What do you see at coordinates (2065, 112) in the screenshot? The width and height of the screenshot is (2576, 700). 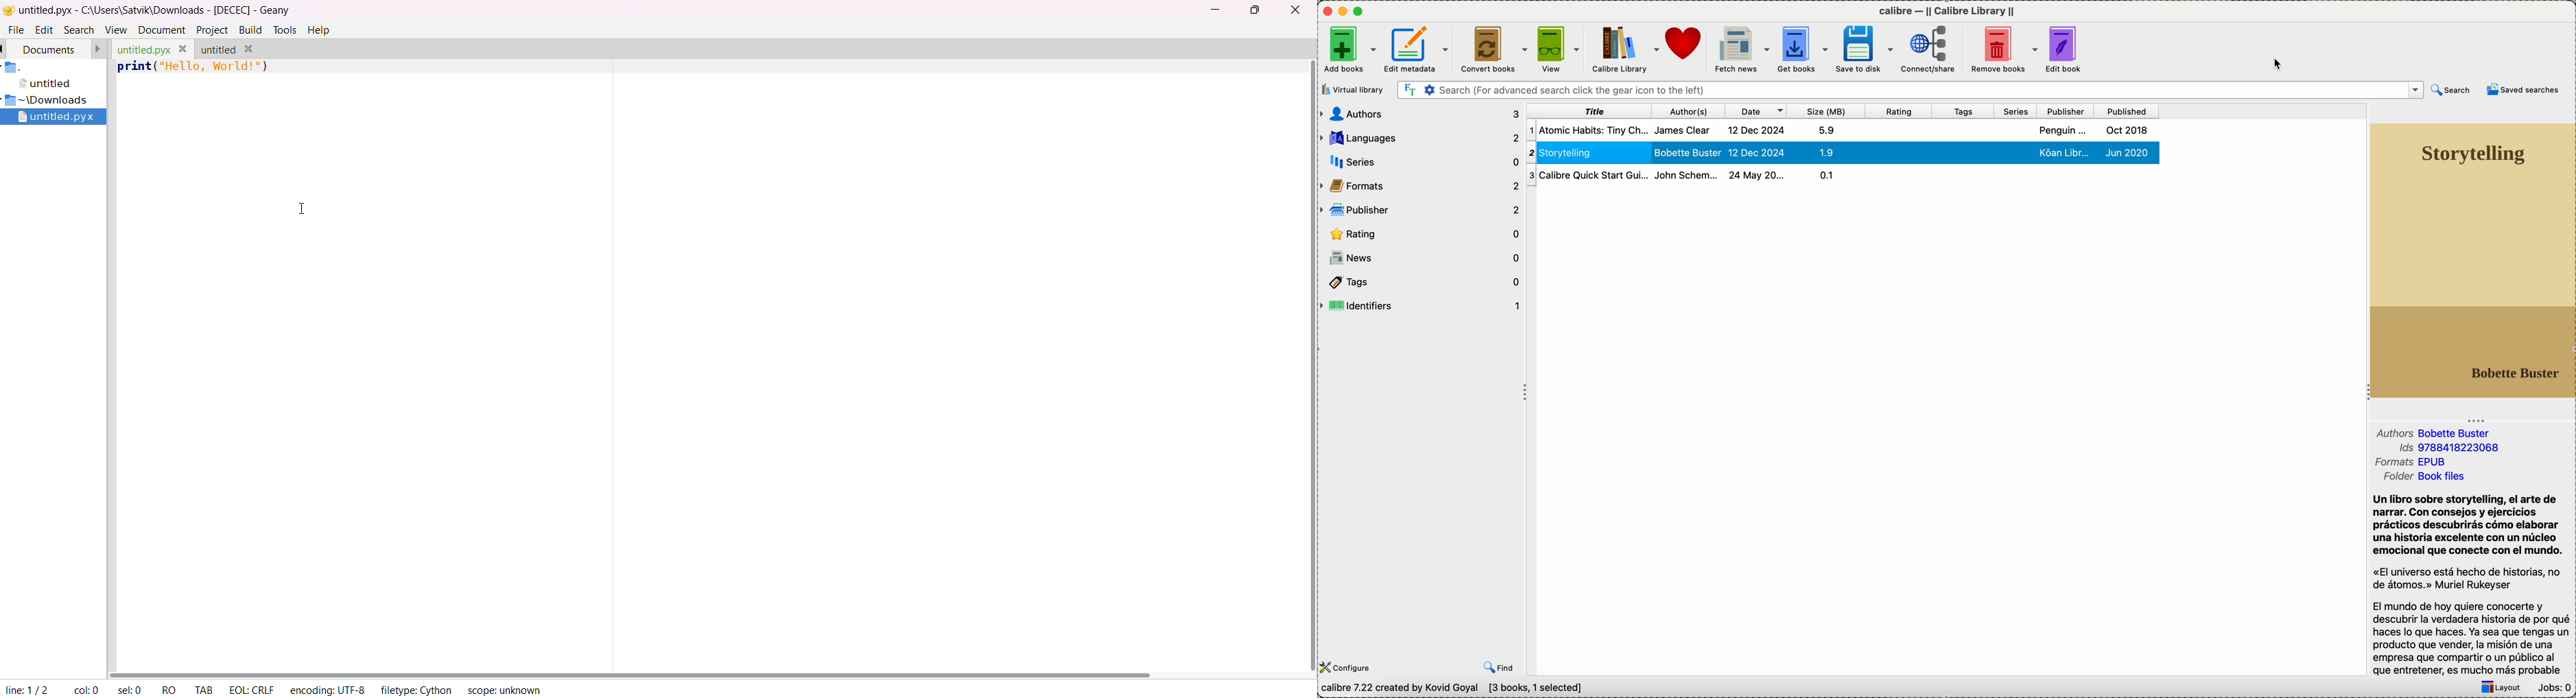 I see `publisher` at bounding box center [2065, 112].